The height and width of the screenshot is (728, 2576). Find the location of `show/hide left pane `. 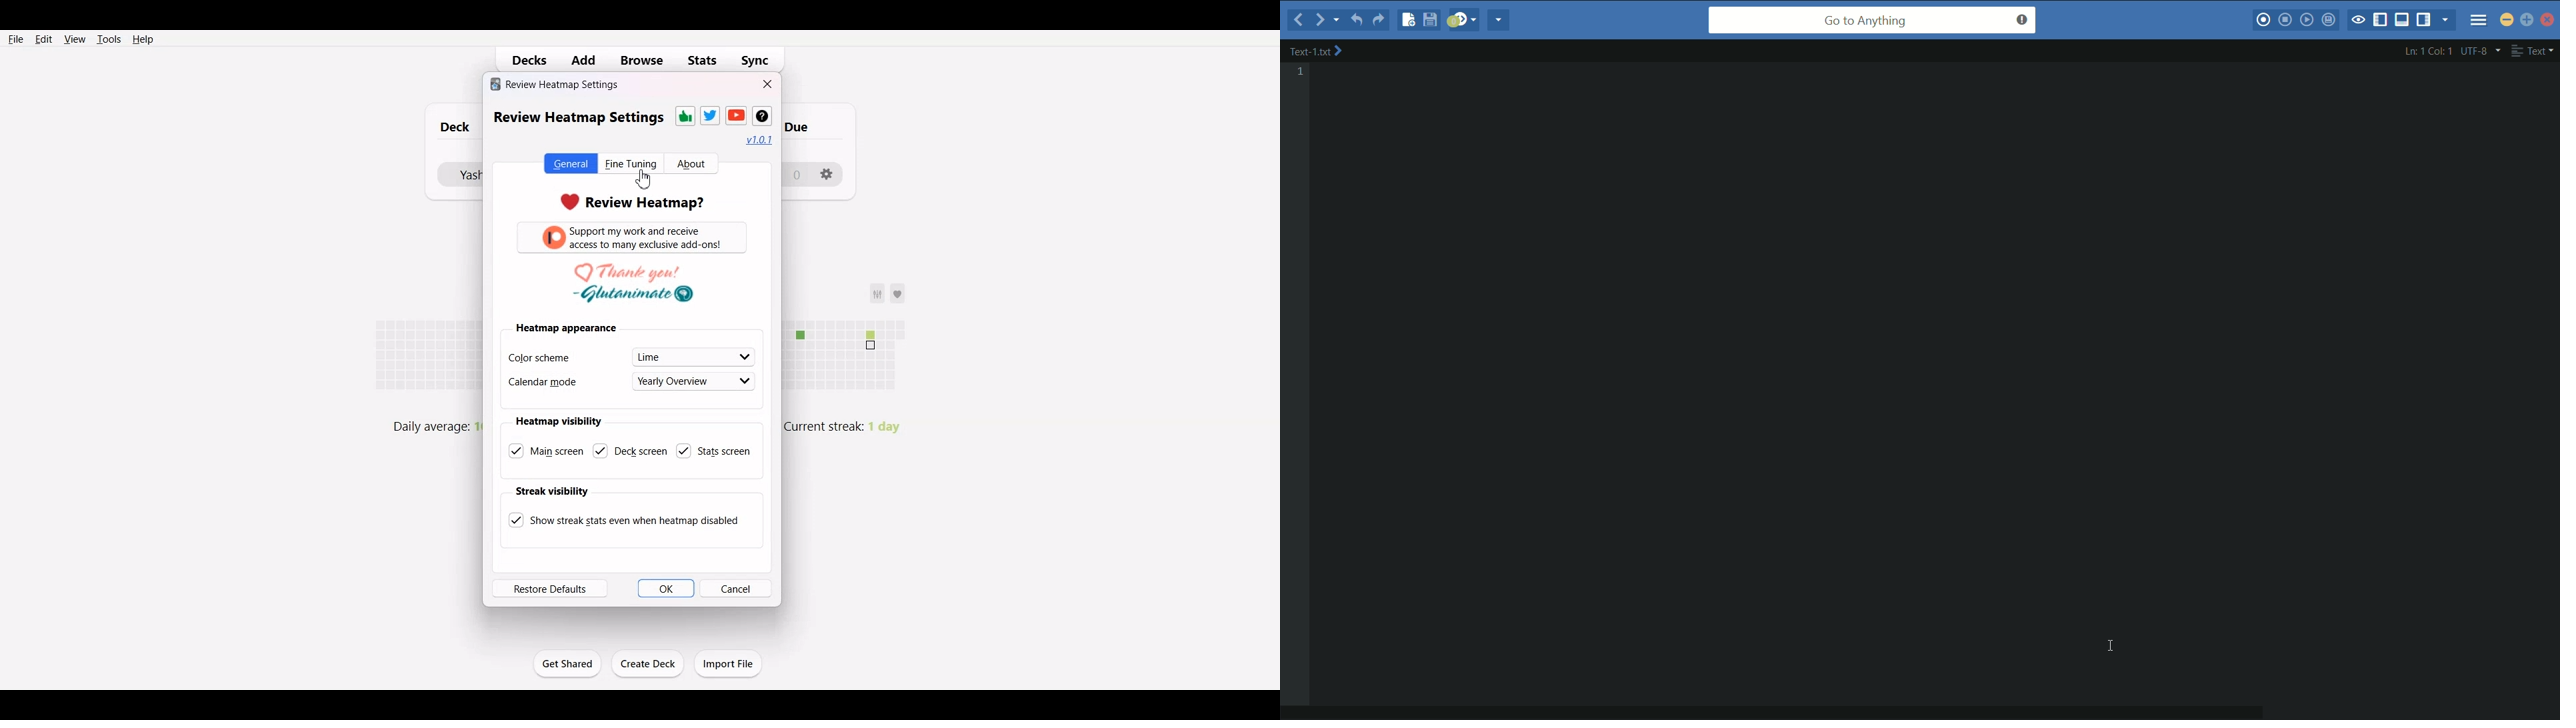

show/hide left pane  is located at coordinates (2381, 19).